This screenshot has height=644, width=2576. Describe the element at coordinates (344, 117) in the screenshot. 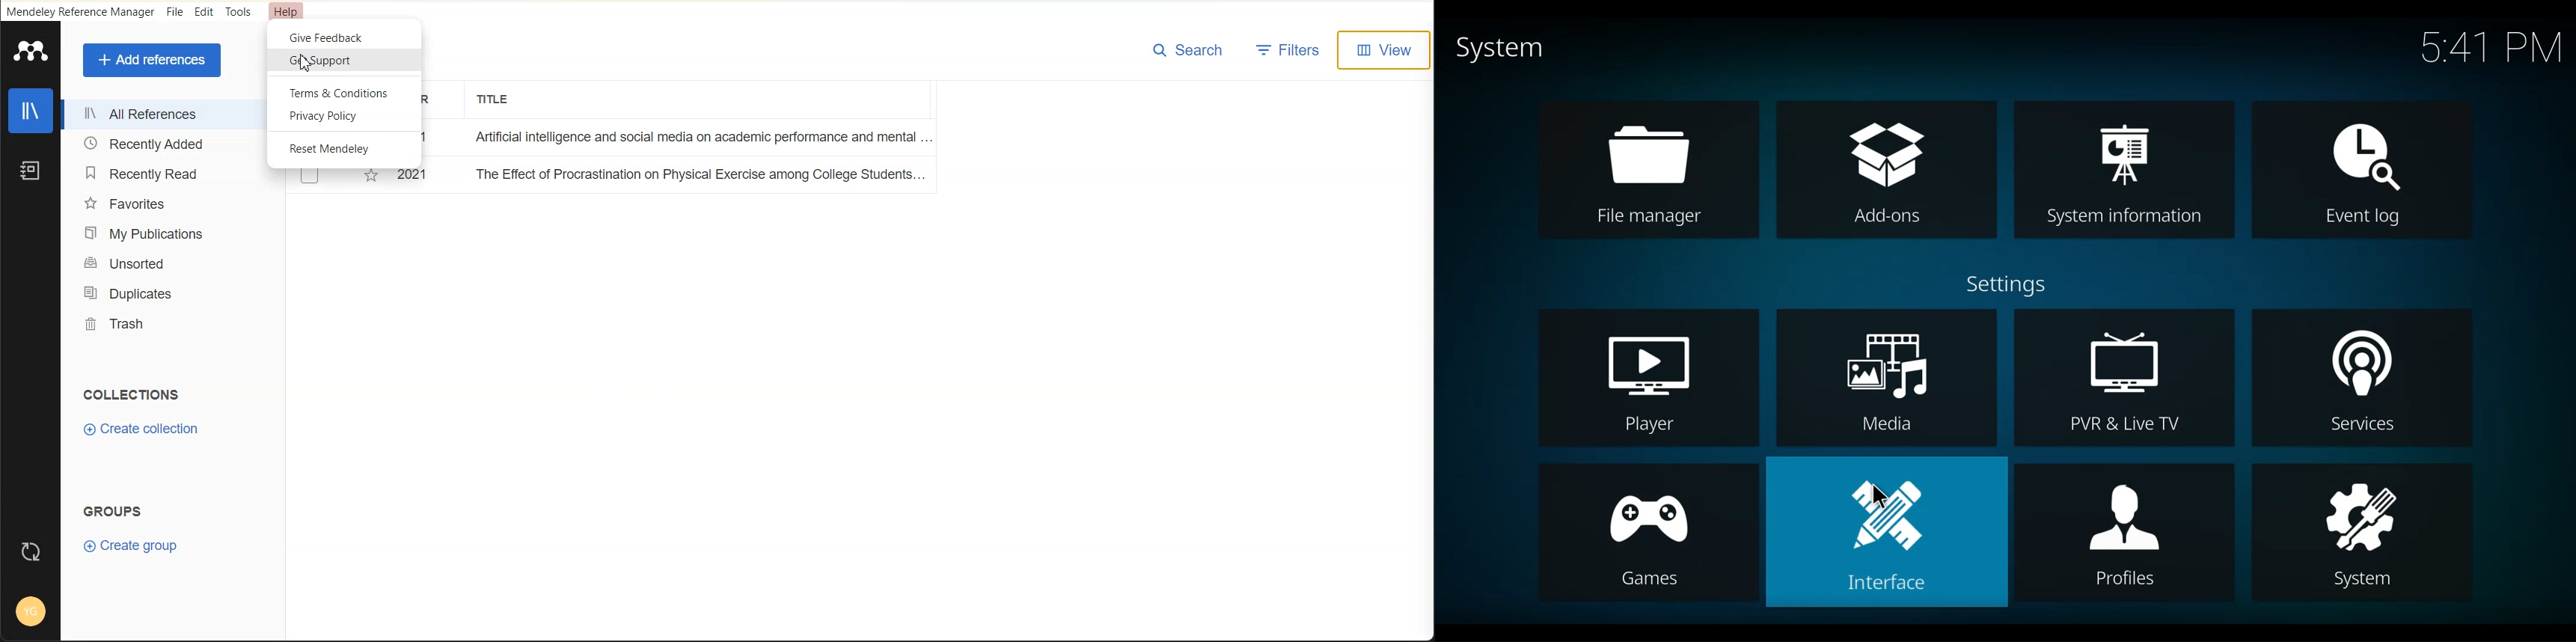

I see `Privacy Policy` at that location.